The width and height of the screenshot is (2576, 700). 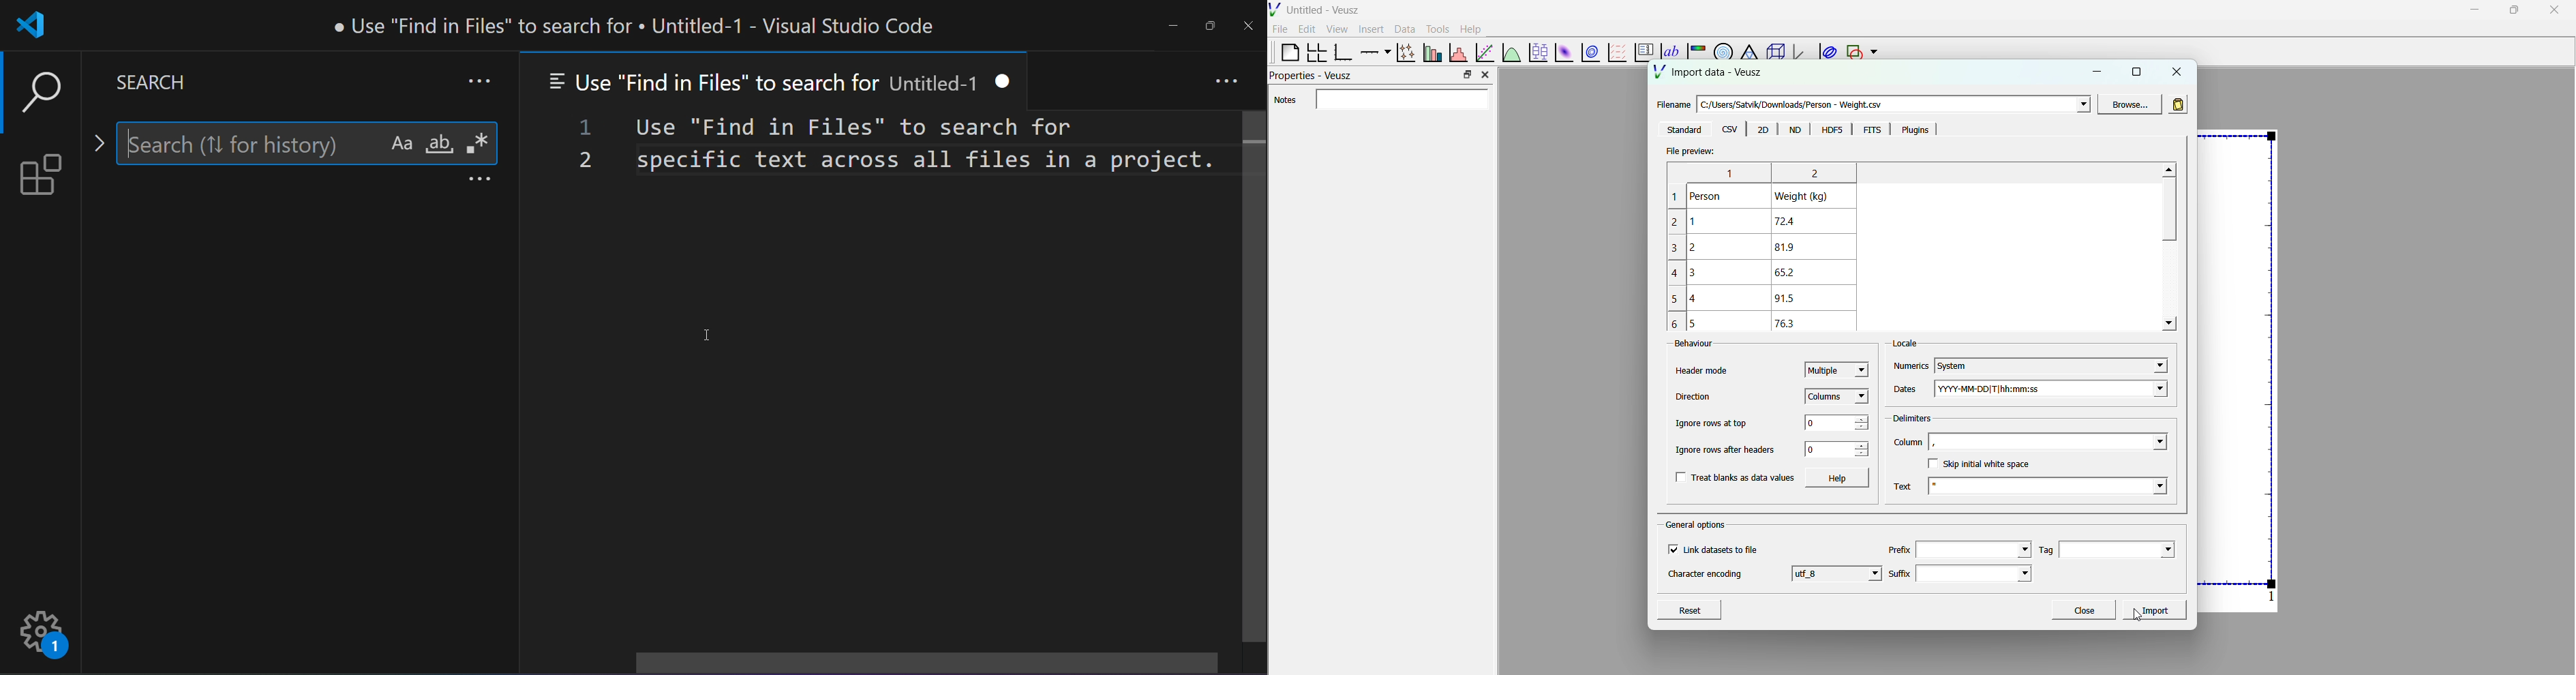 What do you see at coordinates (2555, 10) in the screenshot?
I see `close` at bounding box center [2555, 10].